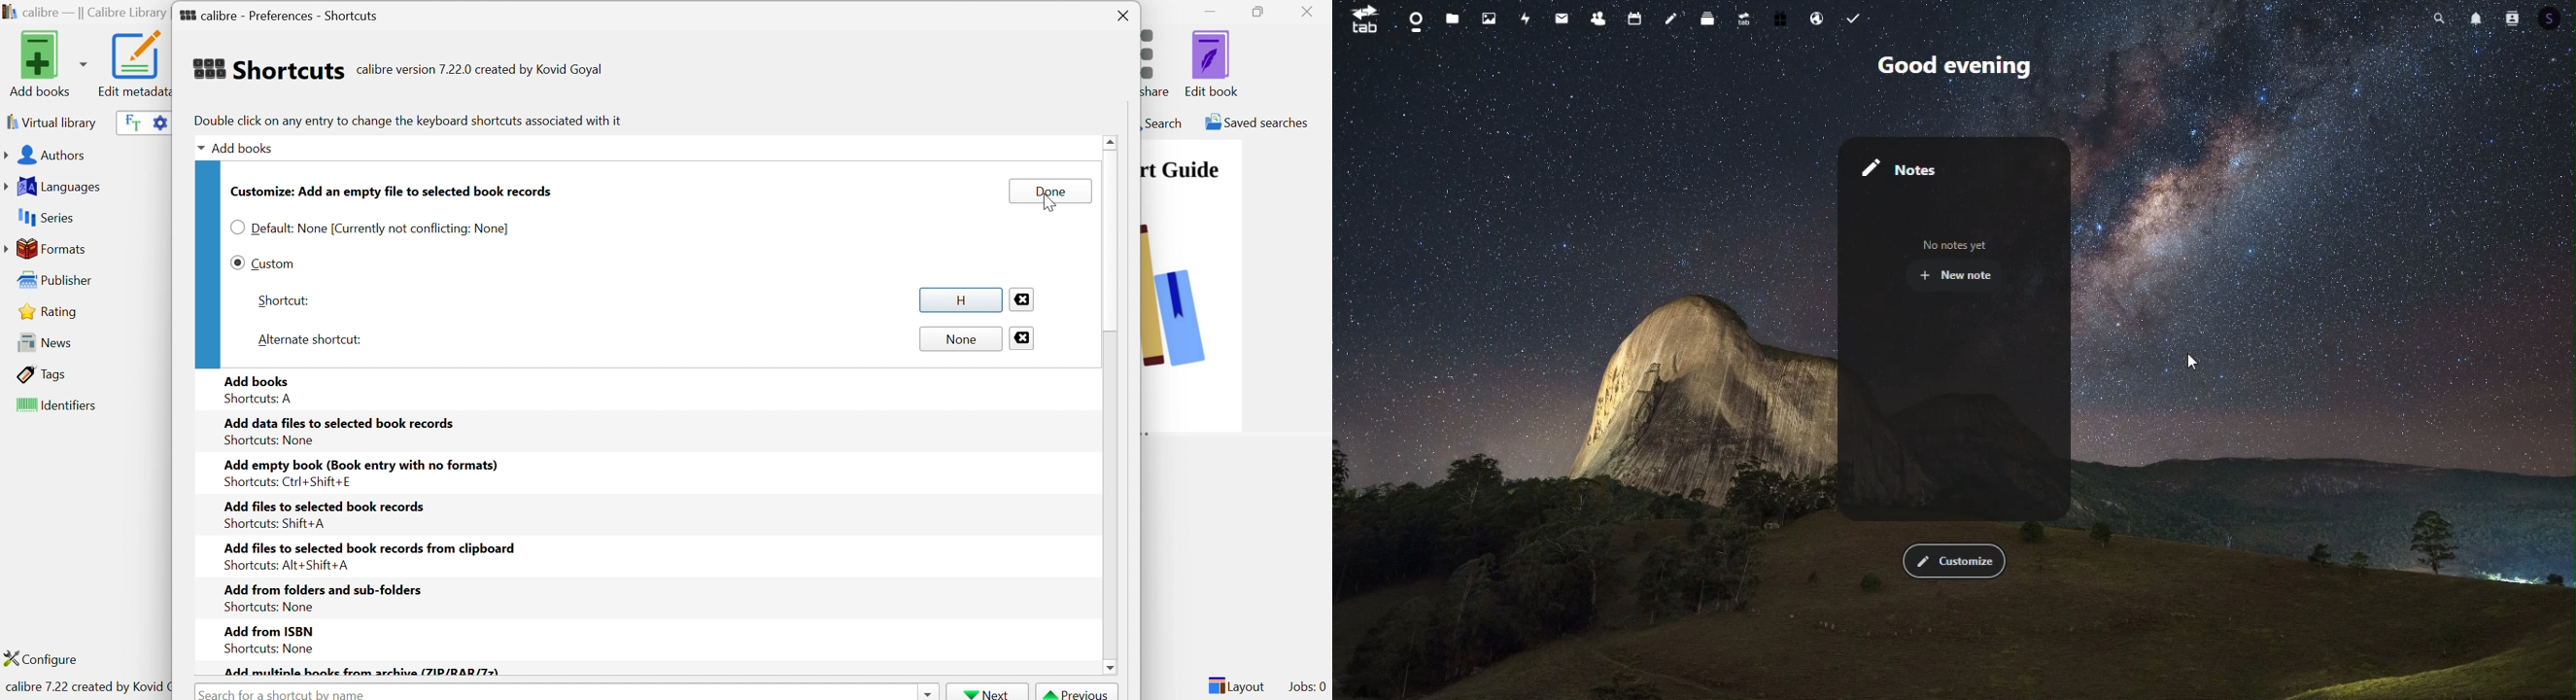 This screenshot has height=700, width=2576. What do you see at coordinates (1448, 18) in the screenshot?
I see `Files` at bounding box center [1448, 18].